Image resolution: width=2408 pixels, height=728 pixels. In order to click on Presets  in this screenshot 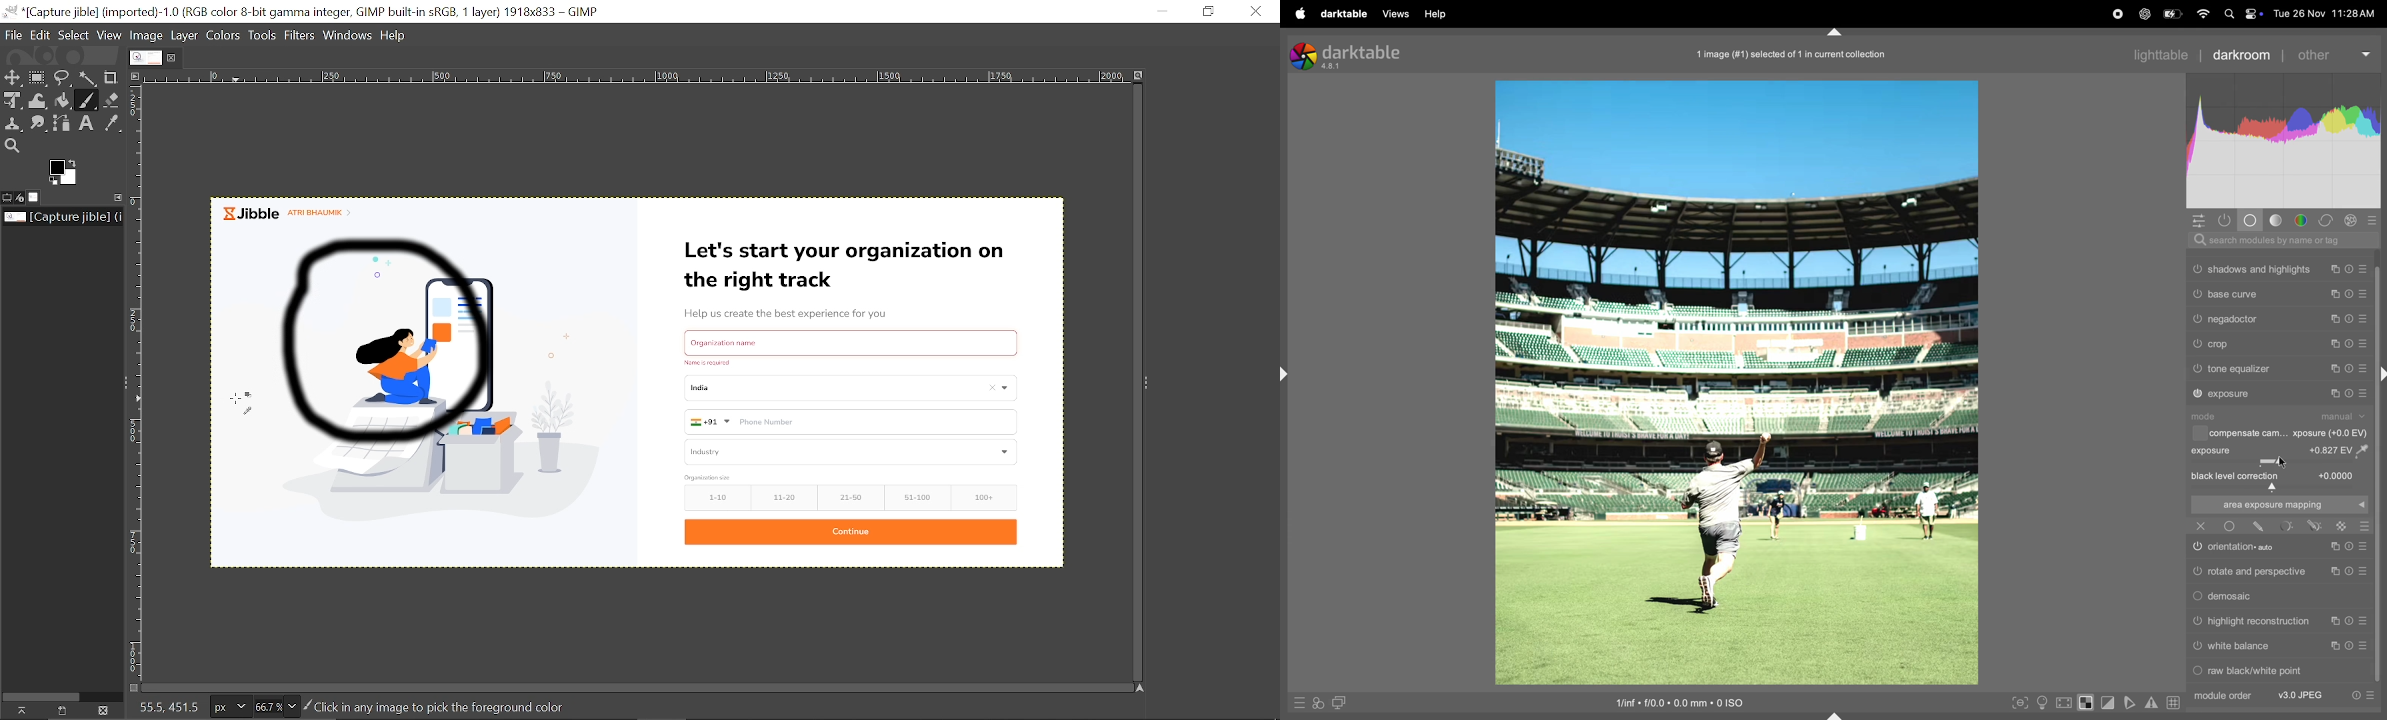, I will do `click(2363, 295)`.